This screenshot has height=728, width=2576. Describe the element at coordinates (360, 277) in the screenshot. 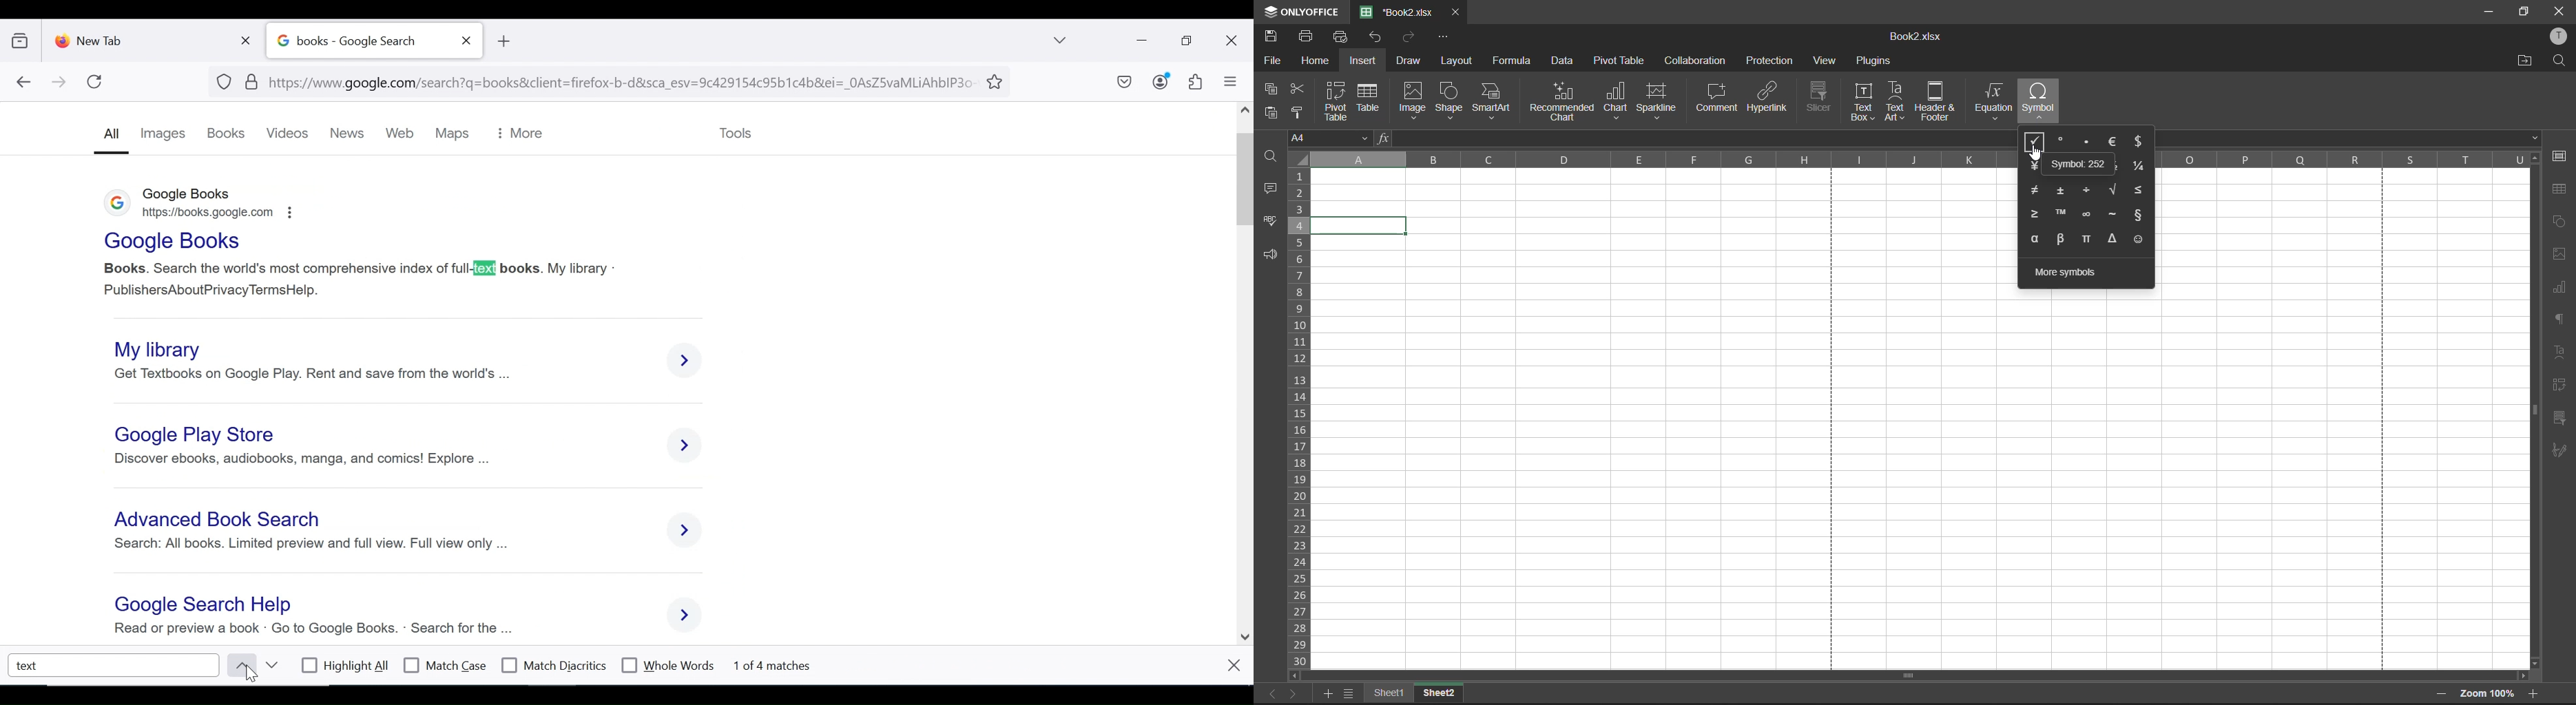

I see `Books. Search the world's most comprehensive index of full-text books. My library -
PublishersAboutPrivacy TermsHelp.` at that location.